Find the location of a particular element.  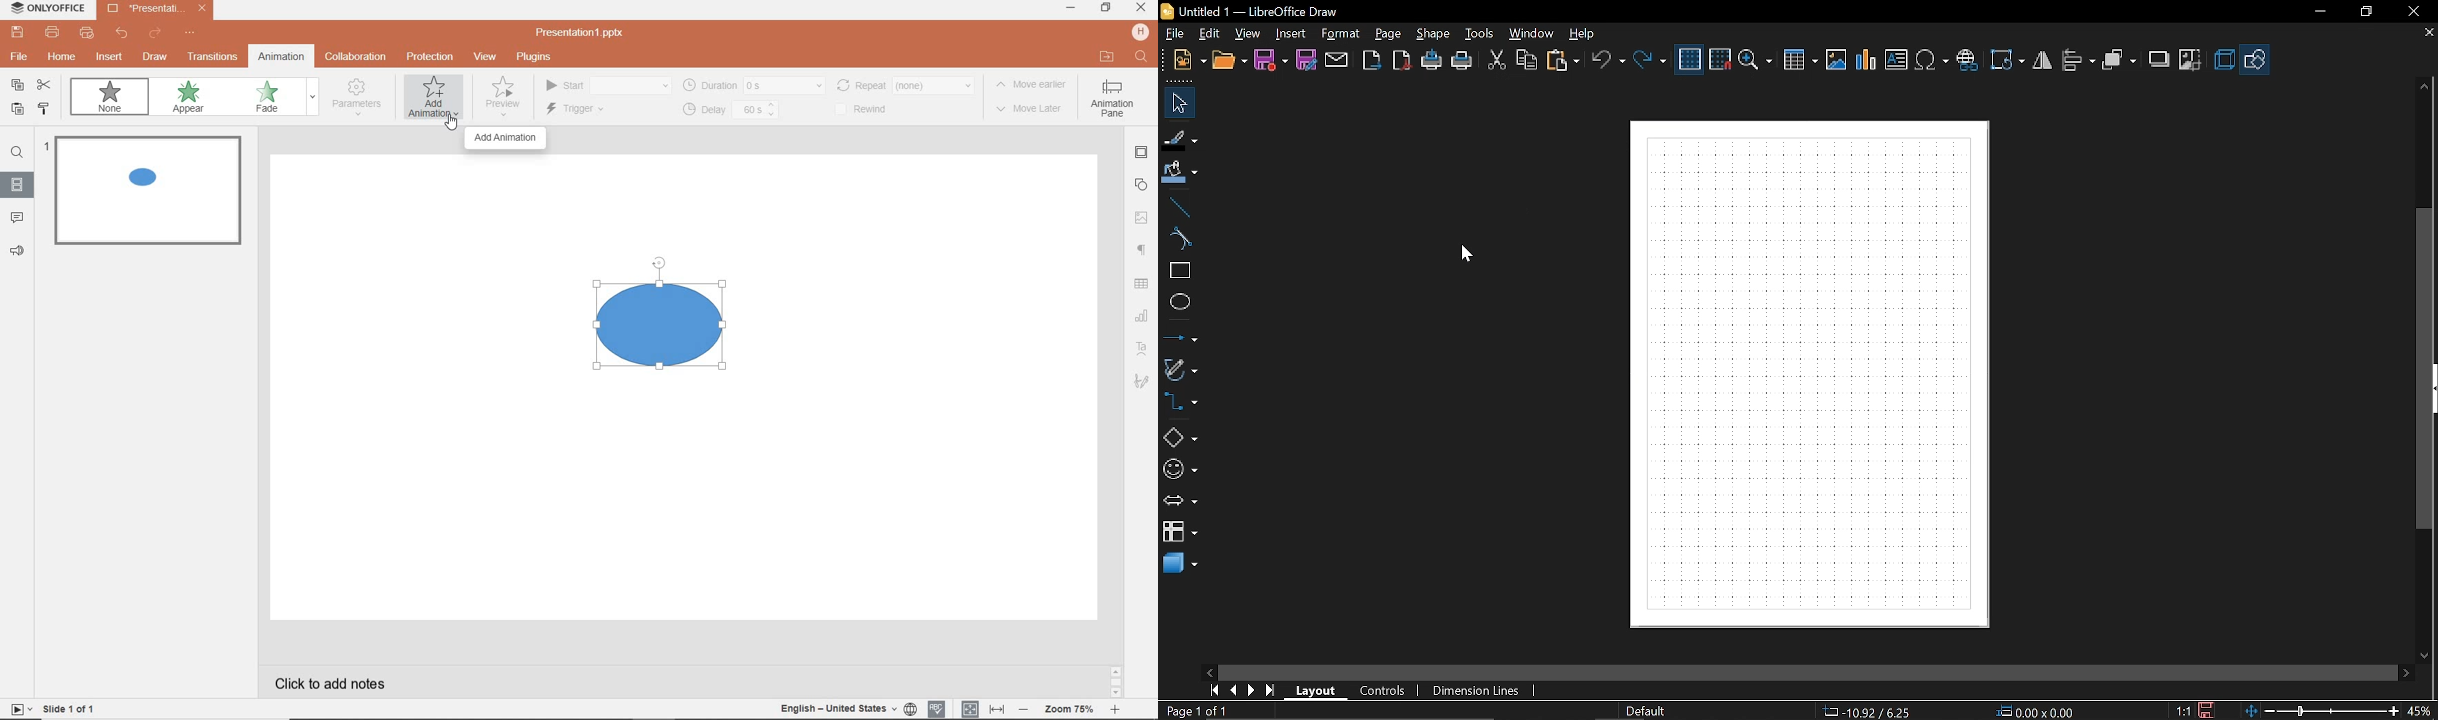

collaboration is located at coordinates (357, 57).